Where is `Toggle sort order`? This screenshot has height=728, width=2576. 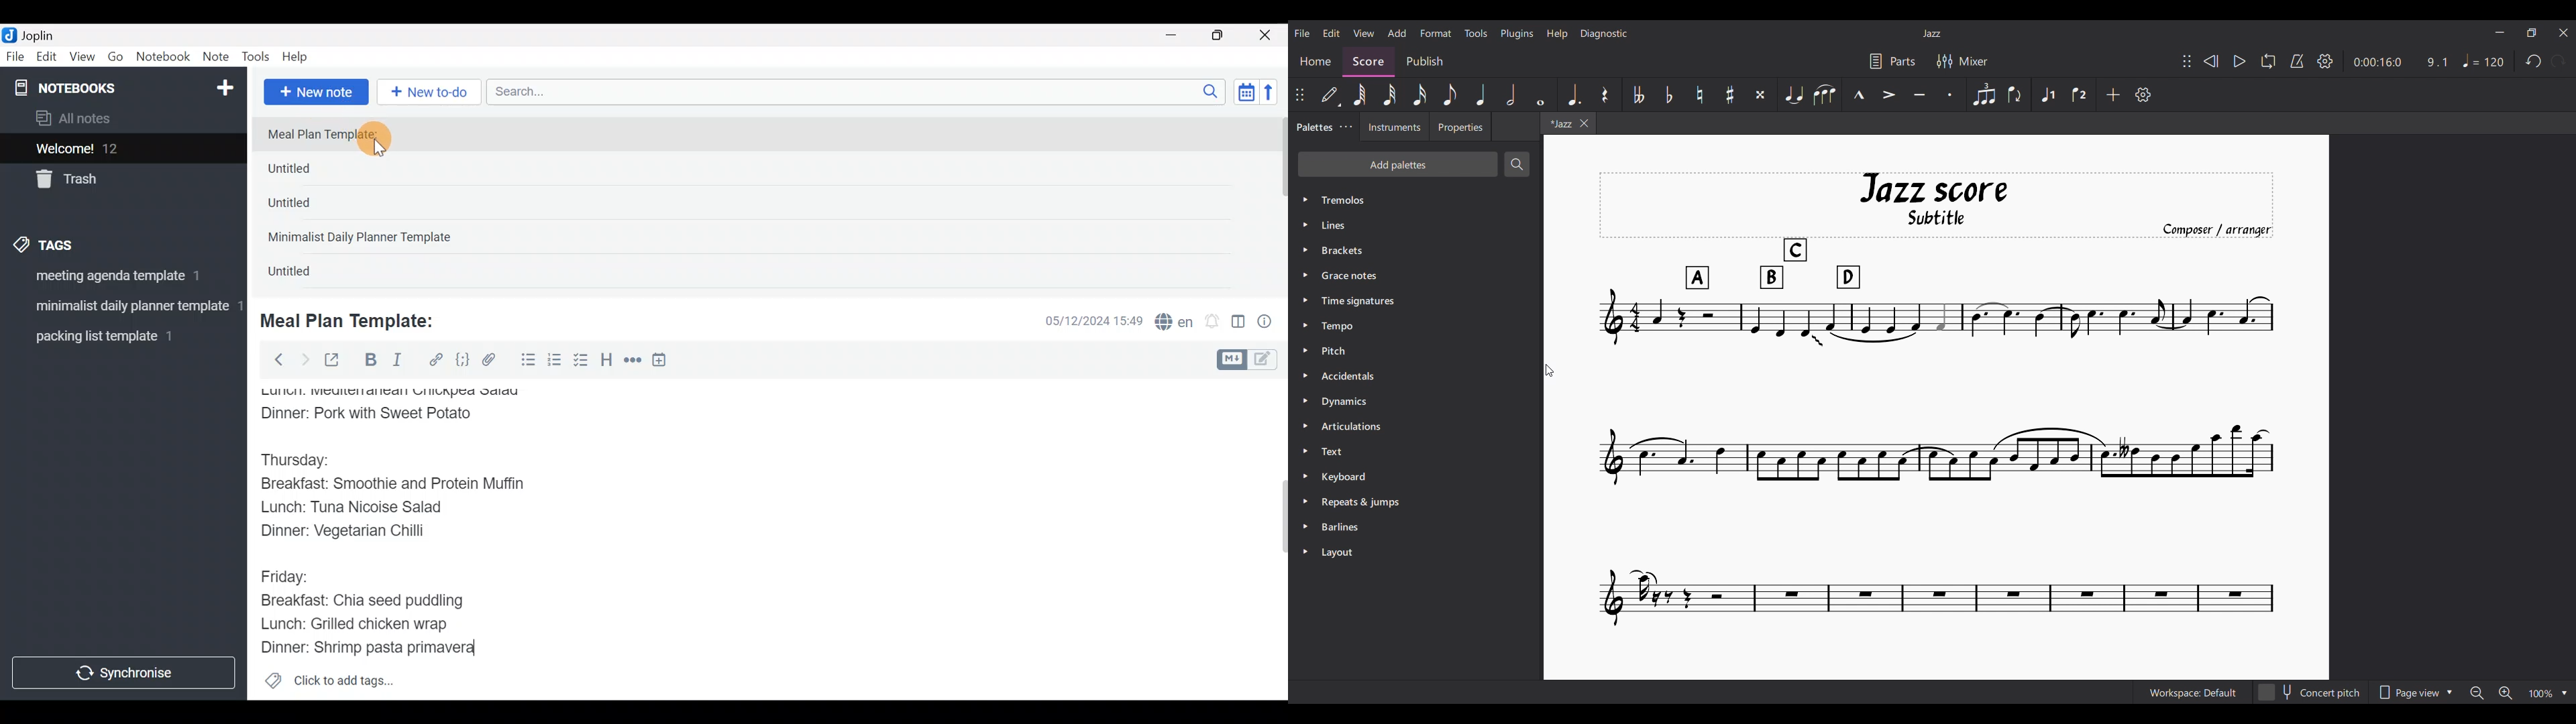
Toggle sort order is located at coordinates (1246, 93).